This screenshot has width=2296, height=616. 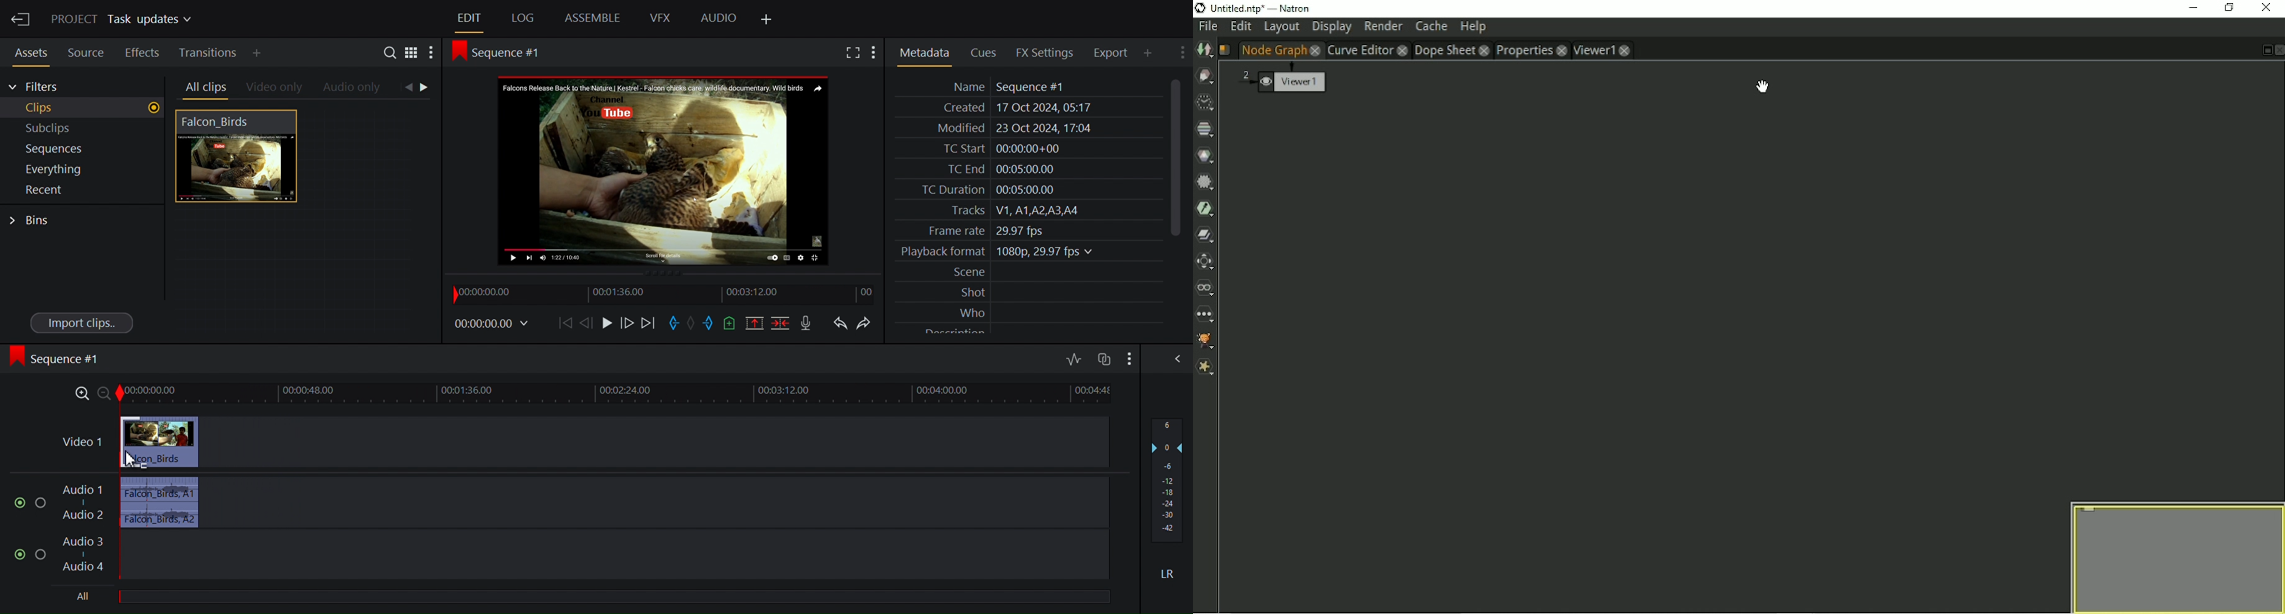 What do you see at coordinates (494, 323) in the screenshot?
I see `Timecodes and reels` at bounding box center [494, 323].